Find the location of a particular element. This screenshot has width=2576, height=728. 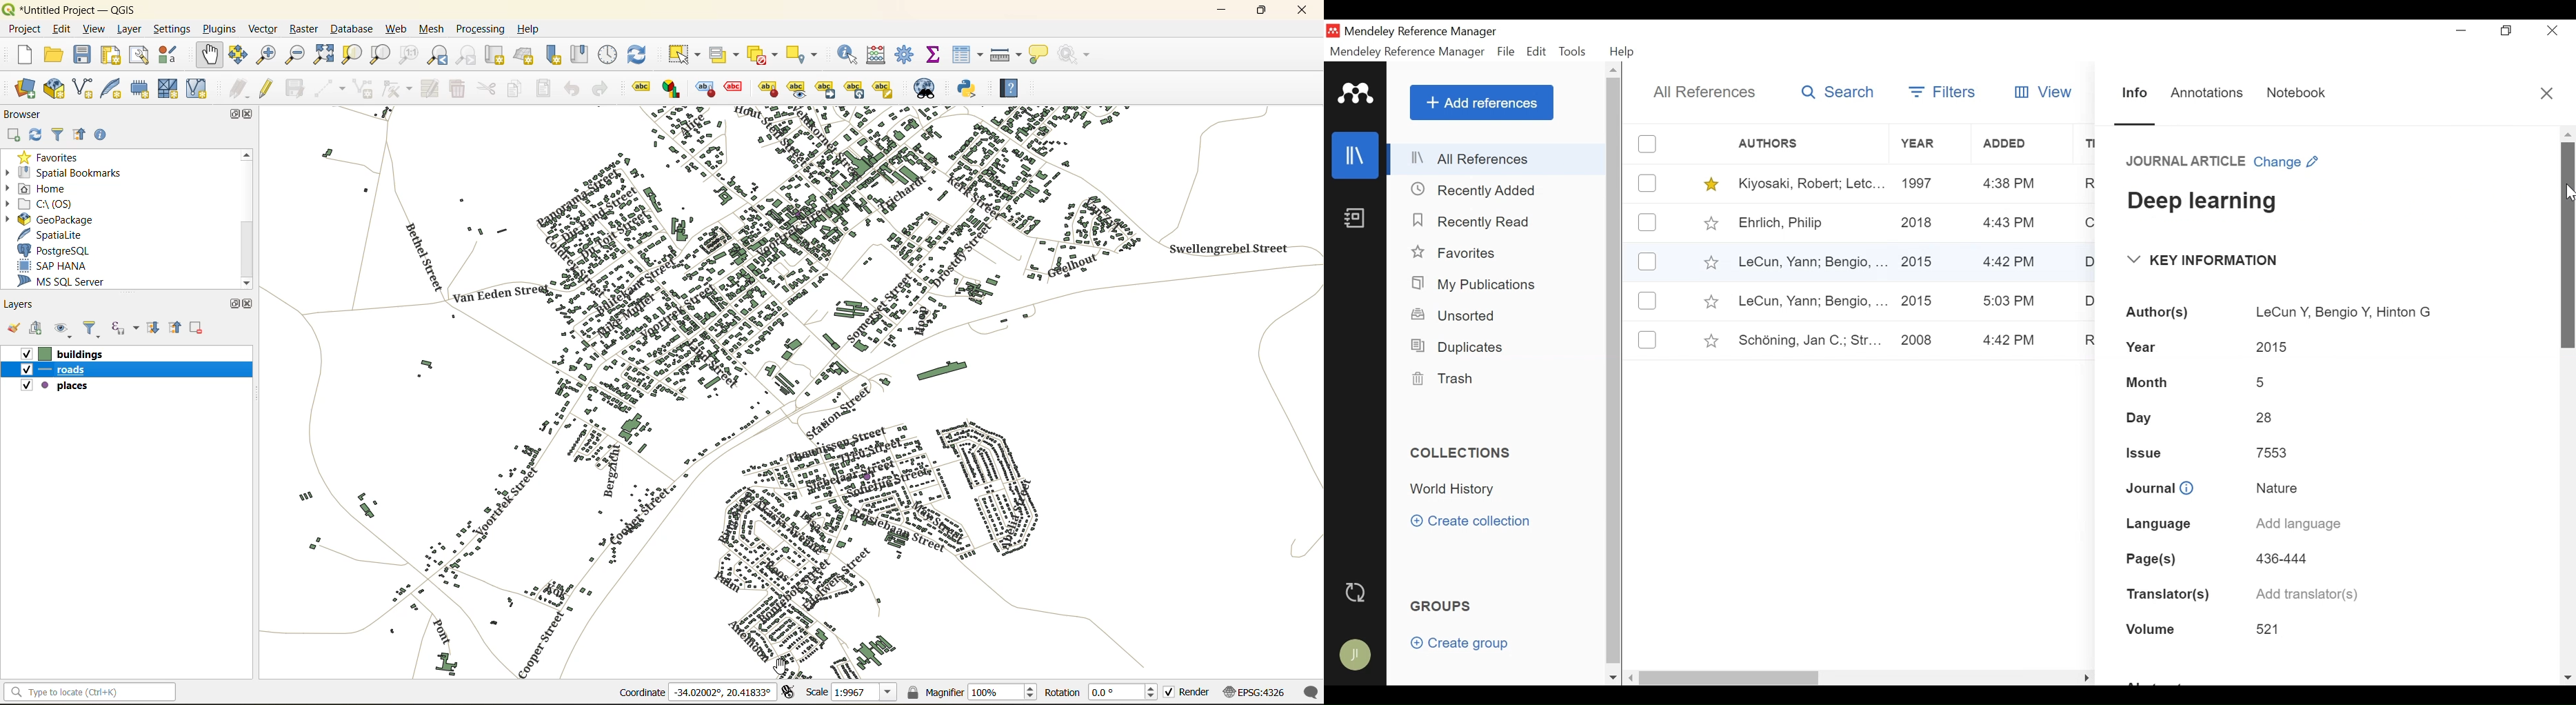

2015 is located at coordinates (1918, 260).